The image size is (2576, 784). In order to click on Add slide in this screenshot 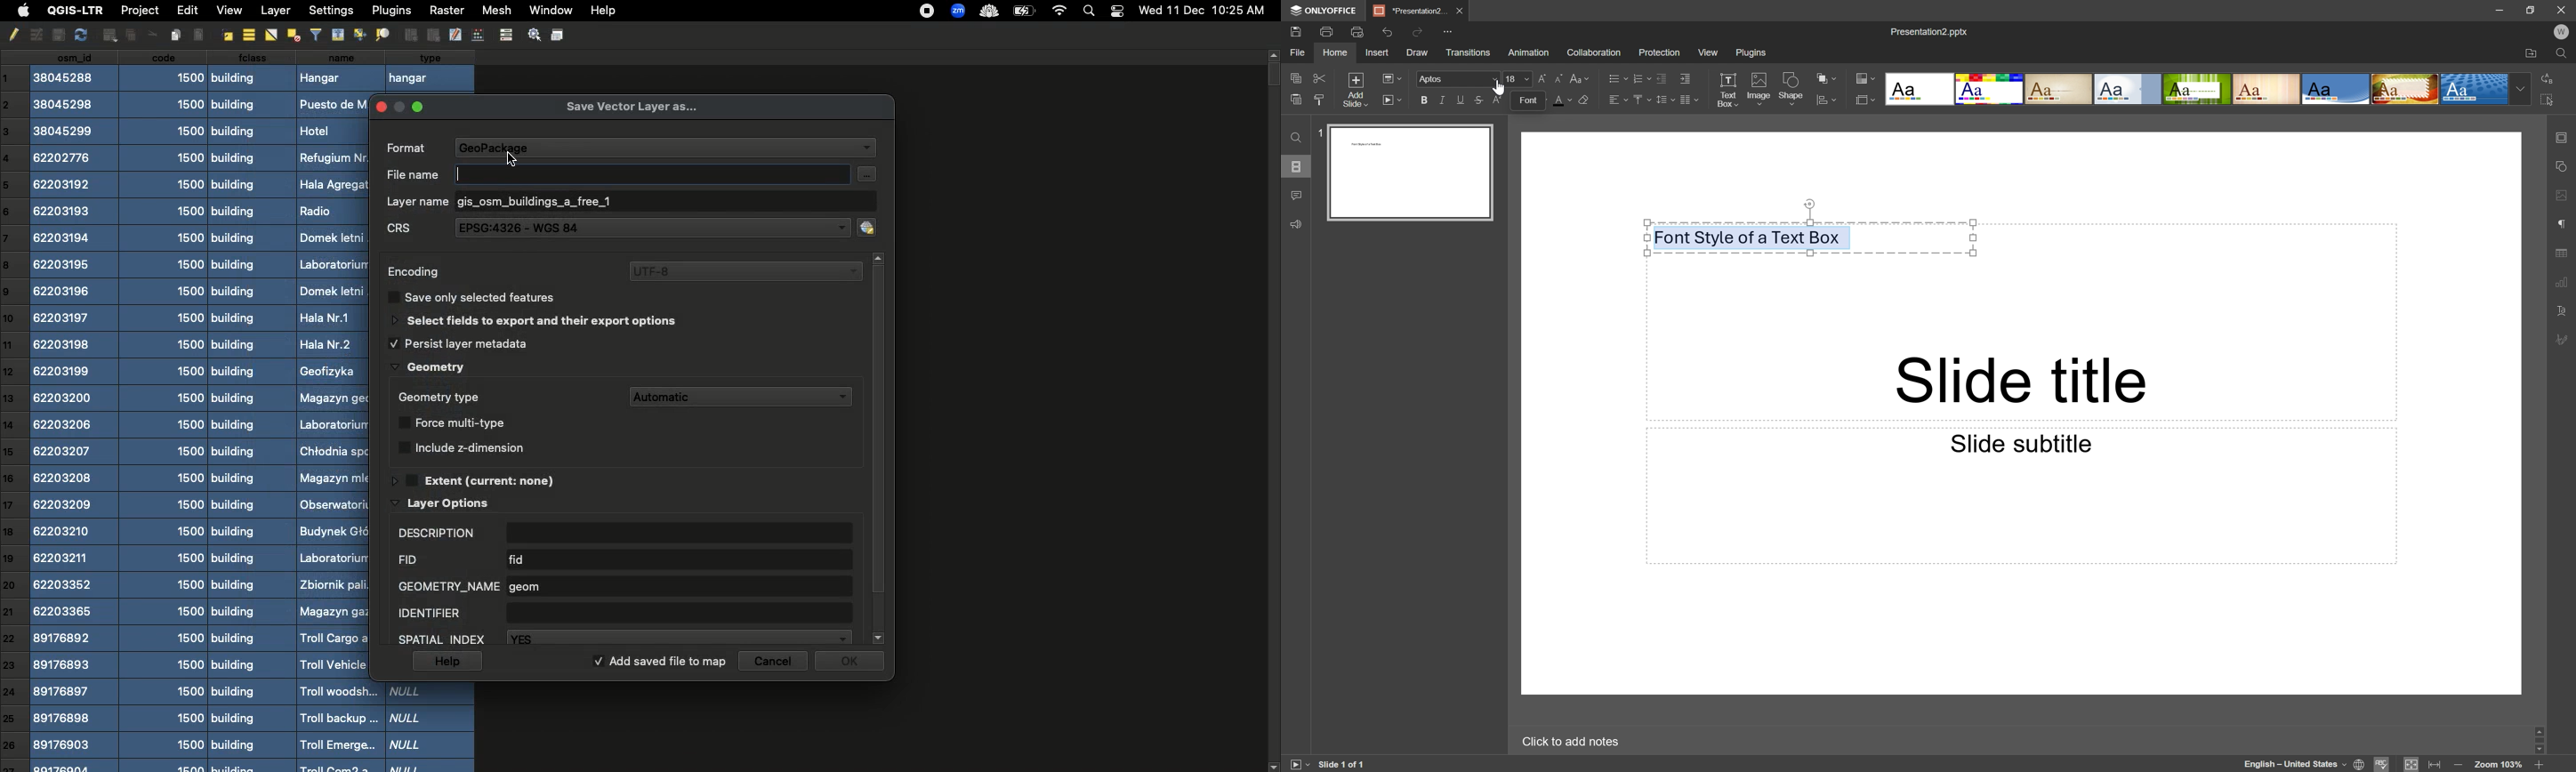, I will do `click(1355, 88)`.